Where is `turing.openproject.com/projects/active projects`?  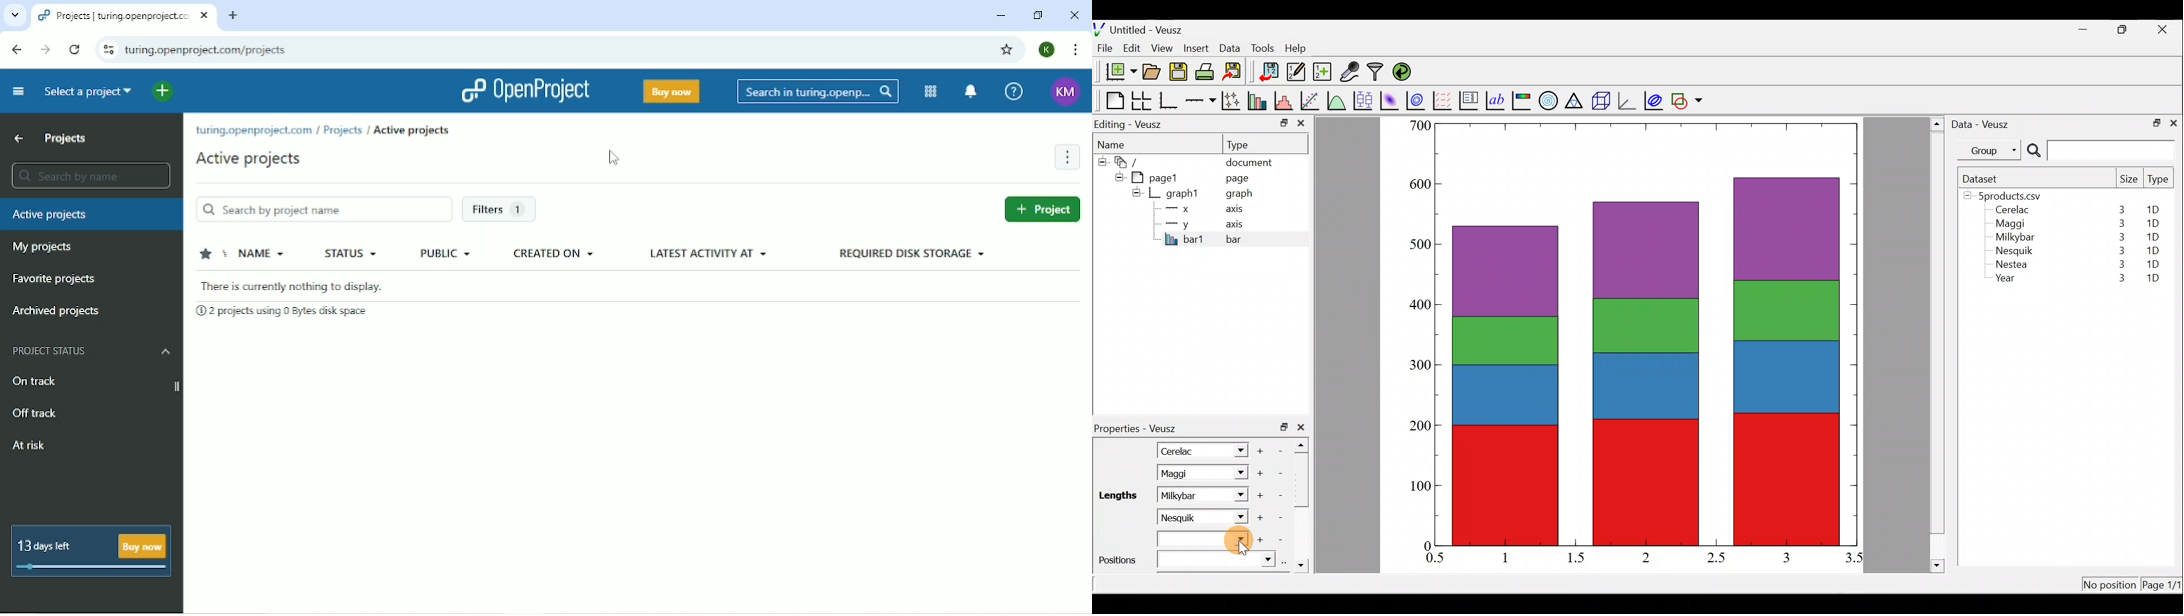
turing.openproject.com/projects/active projects is located at coordinates (329, 129).